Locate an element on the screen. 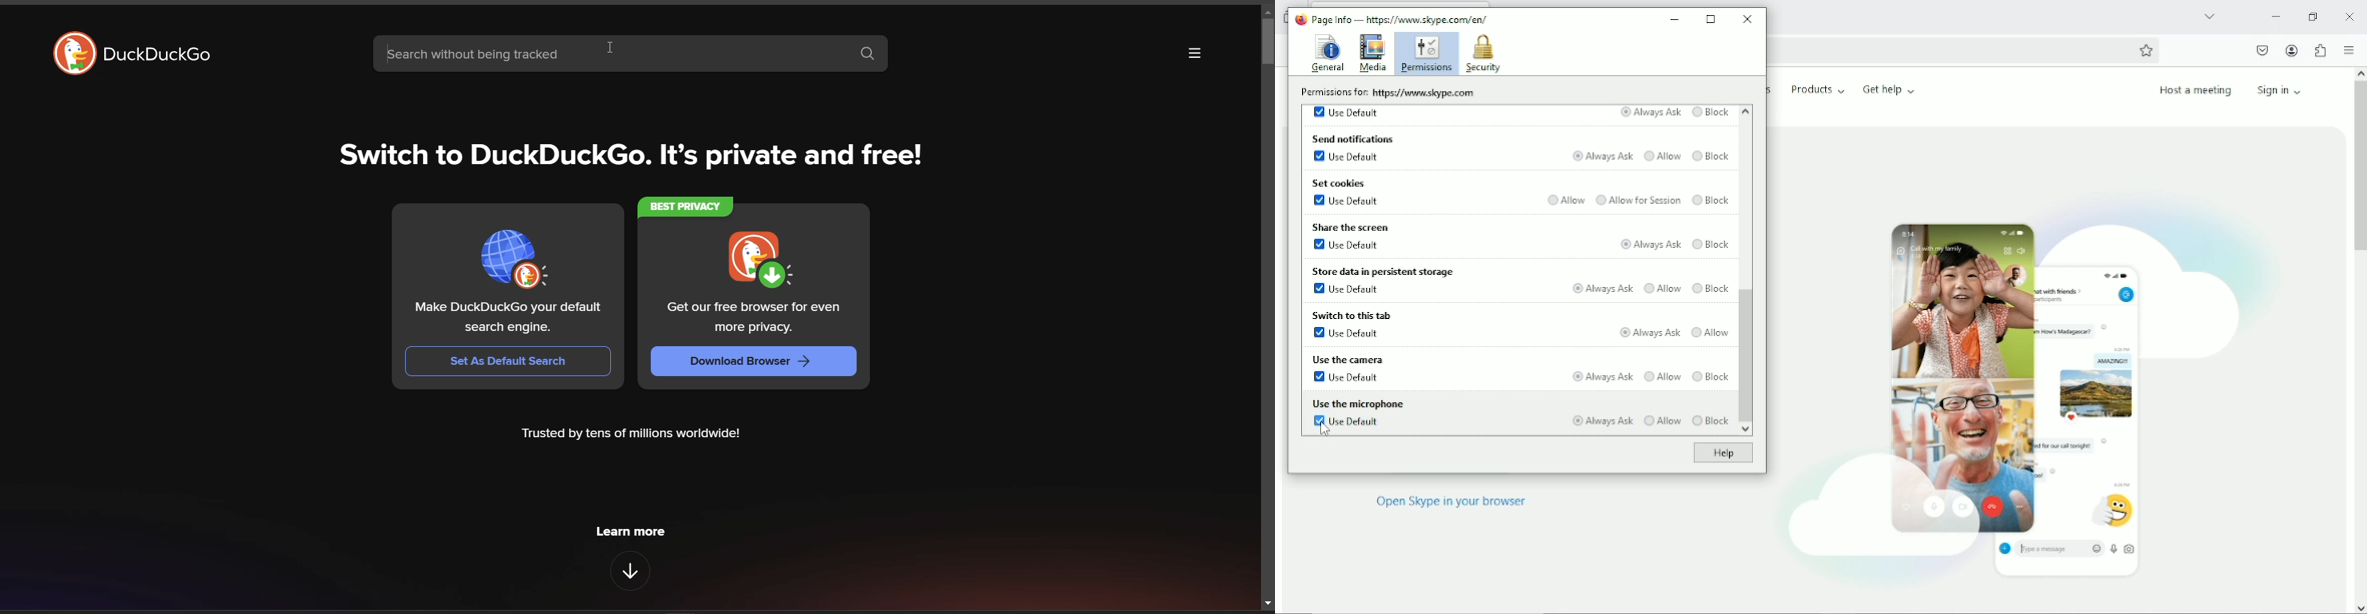 This screenshot has height=616, width=2380. Vertical scrollbar is located at coordinates (1746, 355).